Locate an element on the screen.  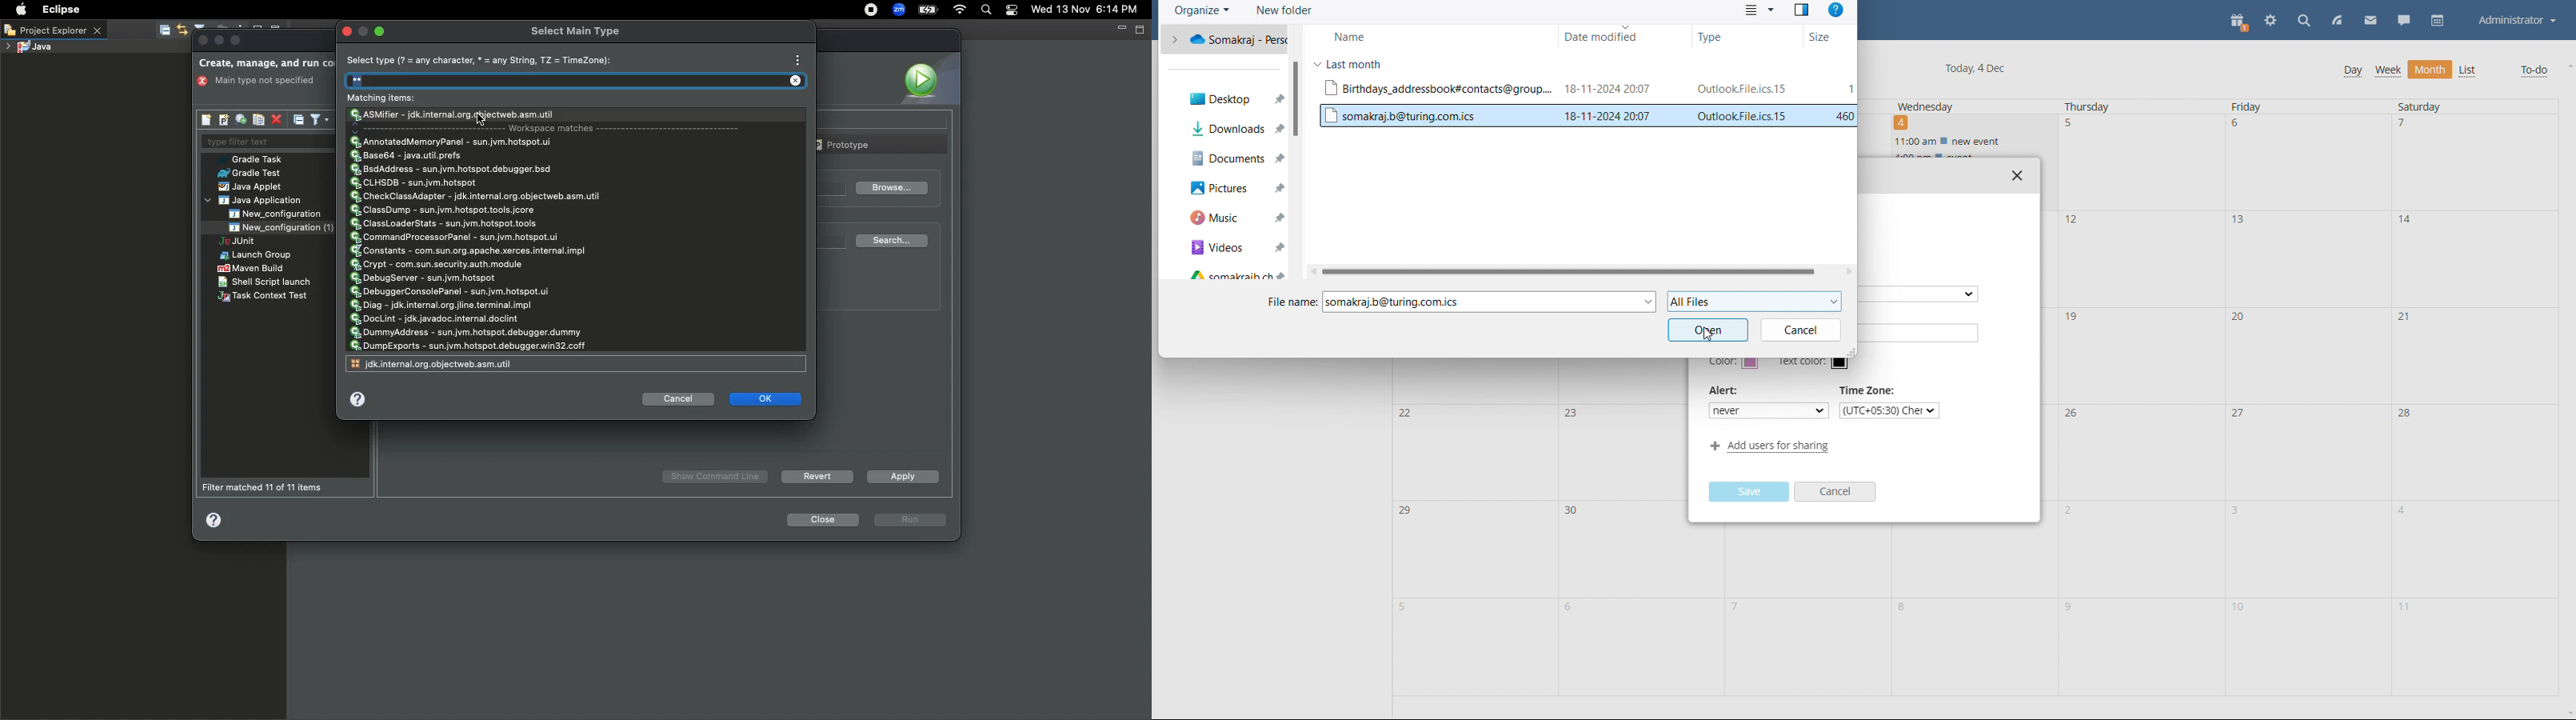
Delete selected launch configurations is located at coordinates (276, 121).